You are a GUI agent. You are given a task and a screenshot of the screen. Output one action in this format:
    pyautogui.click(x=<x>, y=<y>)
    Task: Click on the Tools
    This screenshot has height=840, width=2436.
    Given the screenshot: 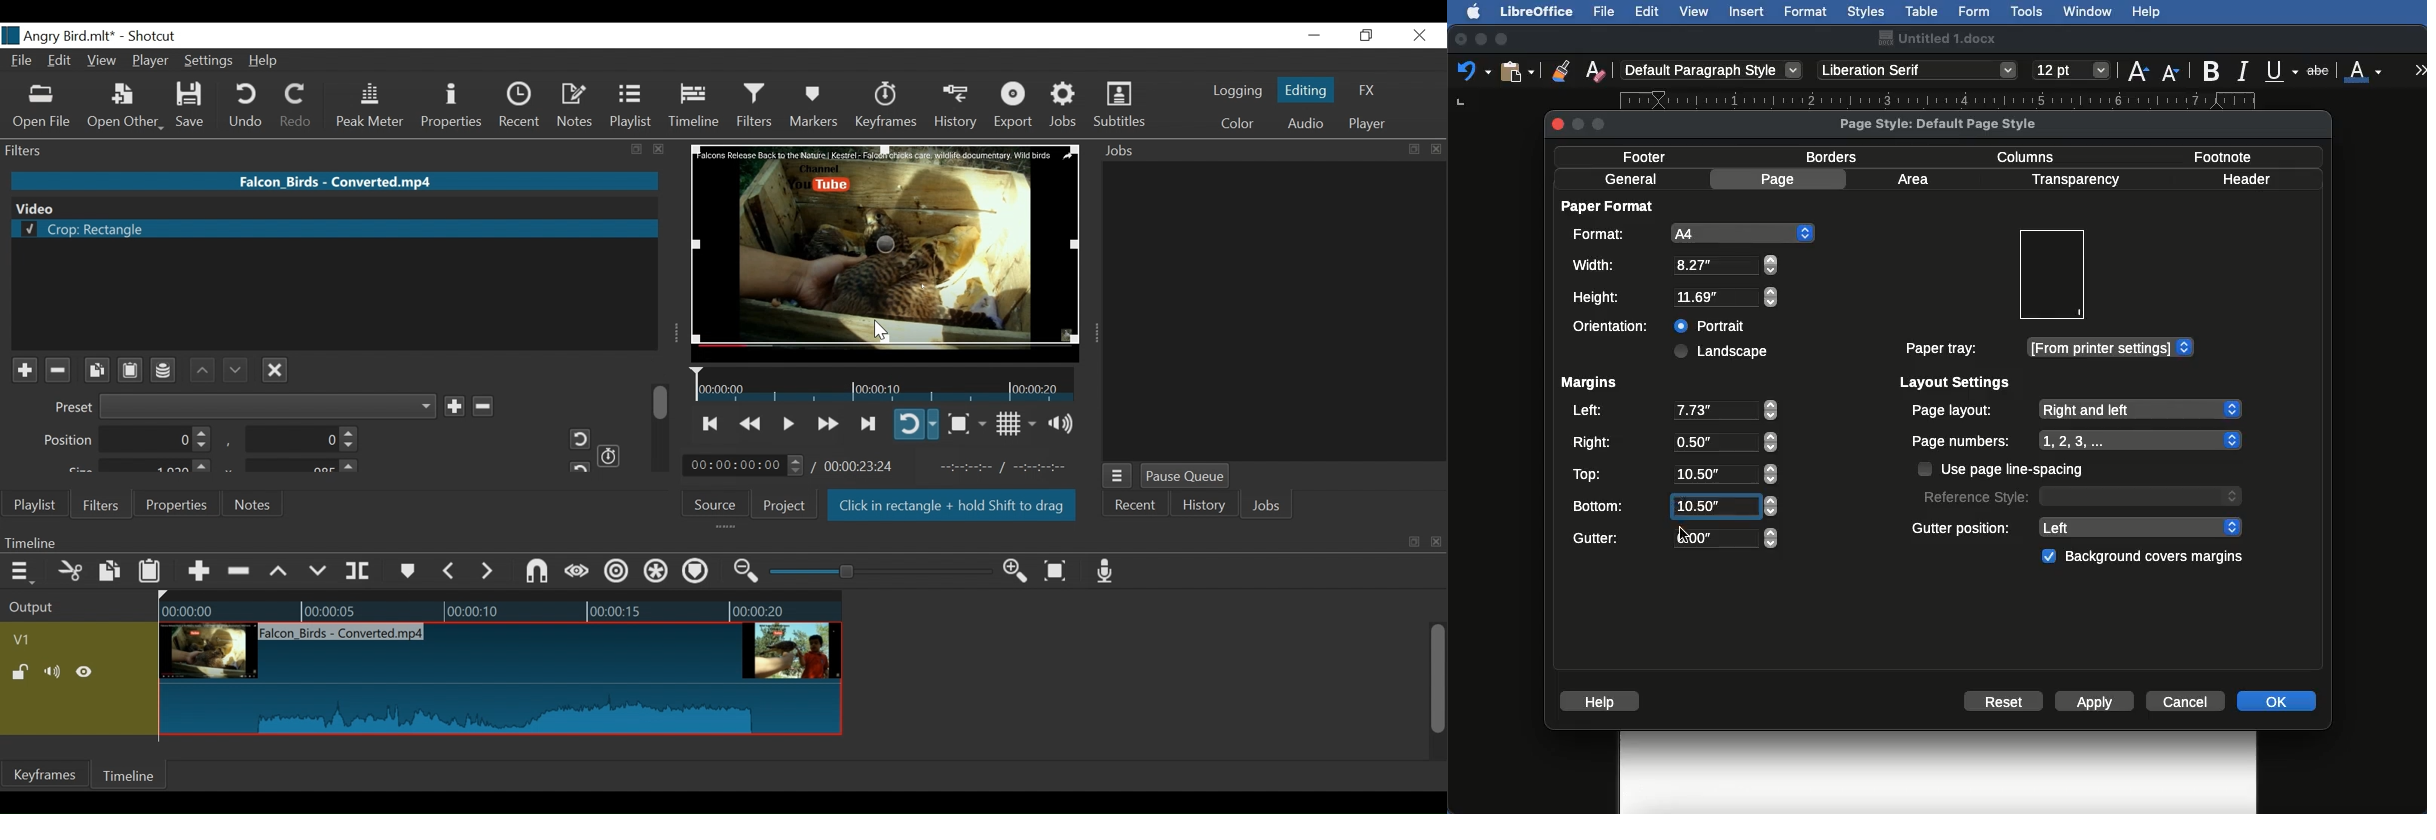 What is the action you would take?
    pyautogui.click(x=2028, y=12)
    